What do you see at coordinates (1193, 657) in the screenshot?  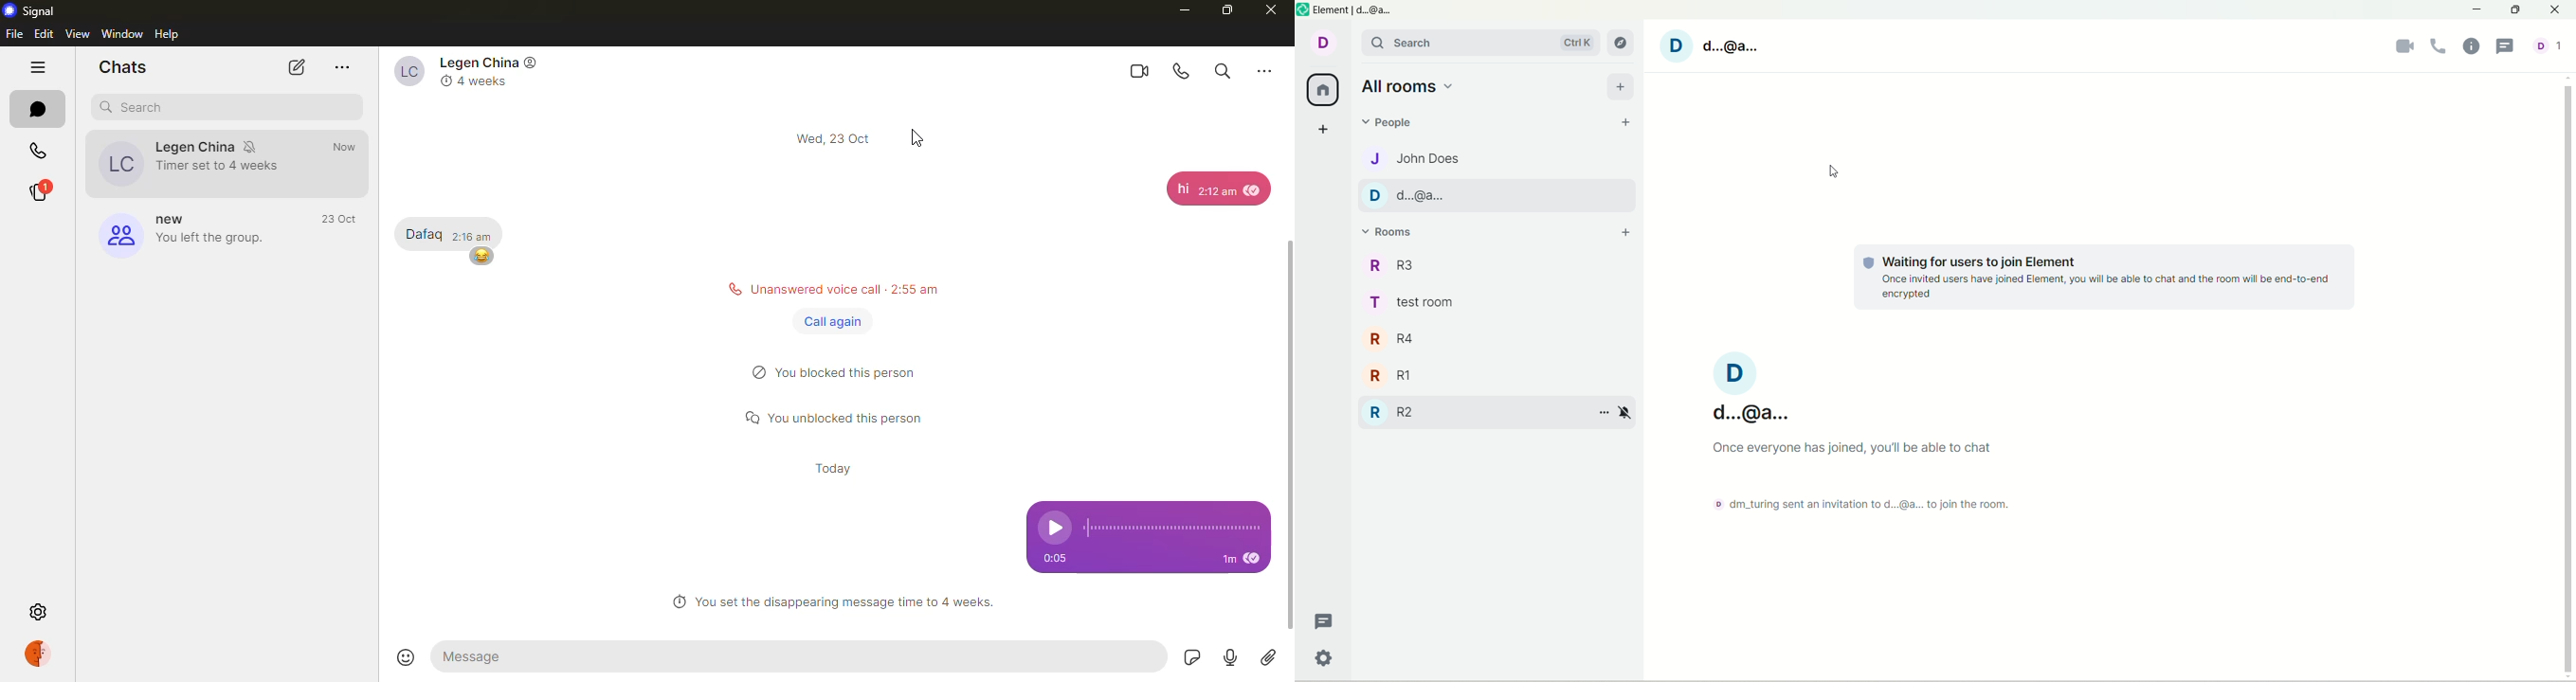 I see `sticker` at bounding box center [1193, 657].